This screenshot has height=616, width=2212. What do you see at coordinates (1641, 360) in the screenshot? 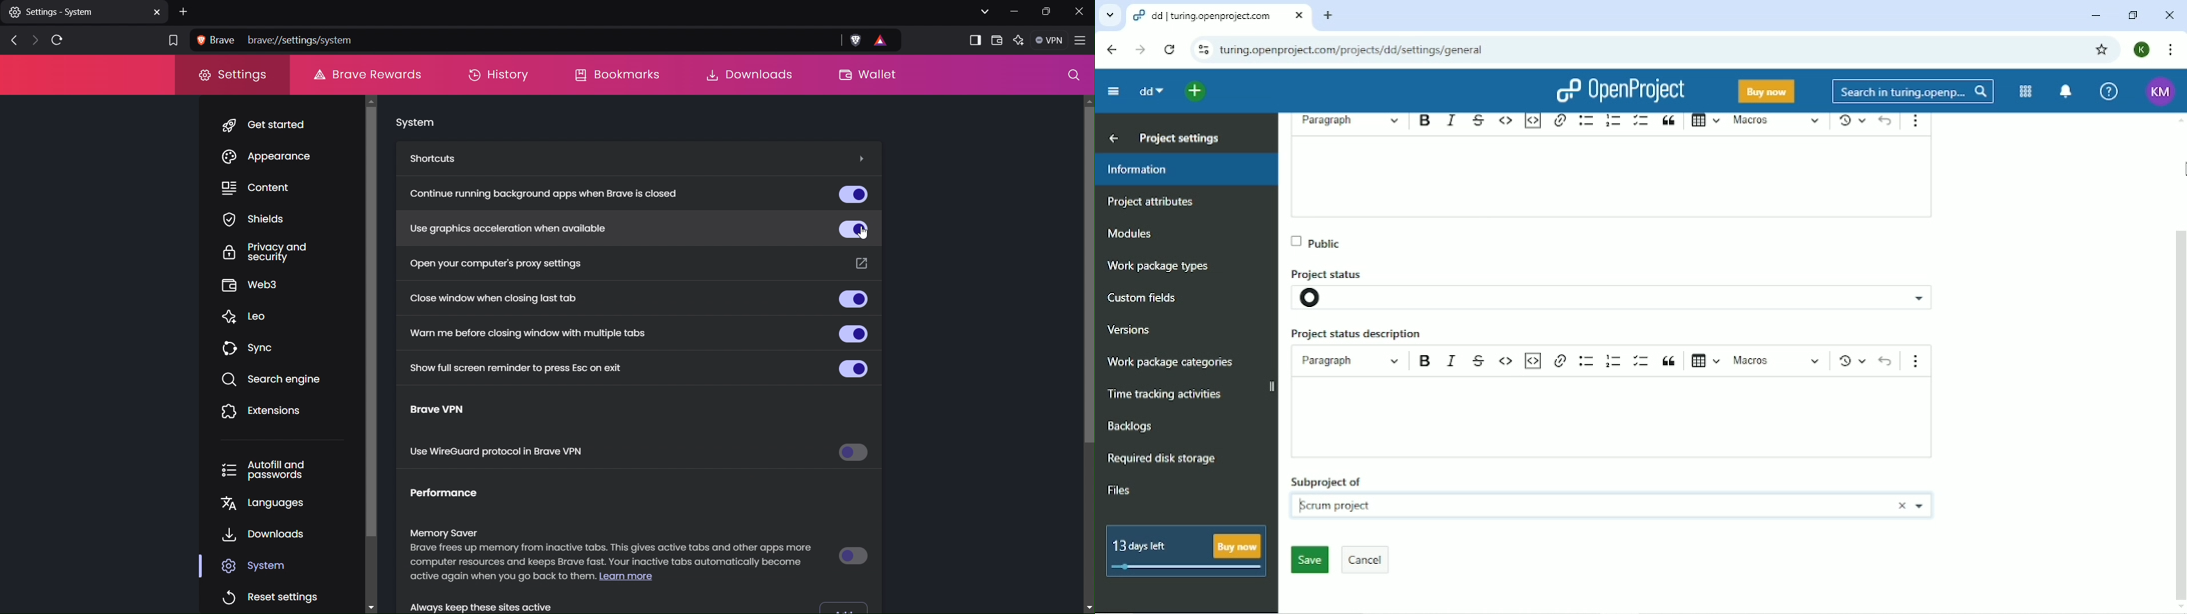
I see `To-do list` at bounding box center [1641, 360].